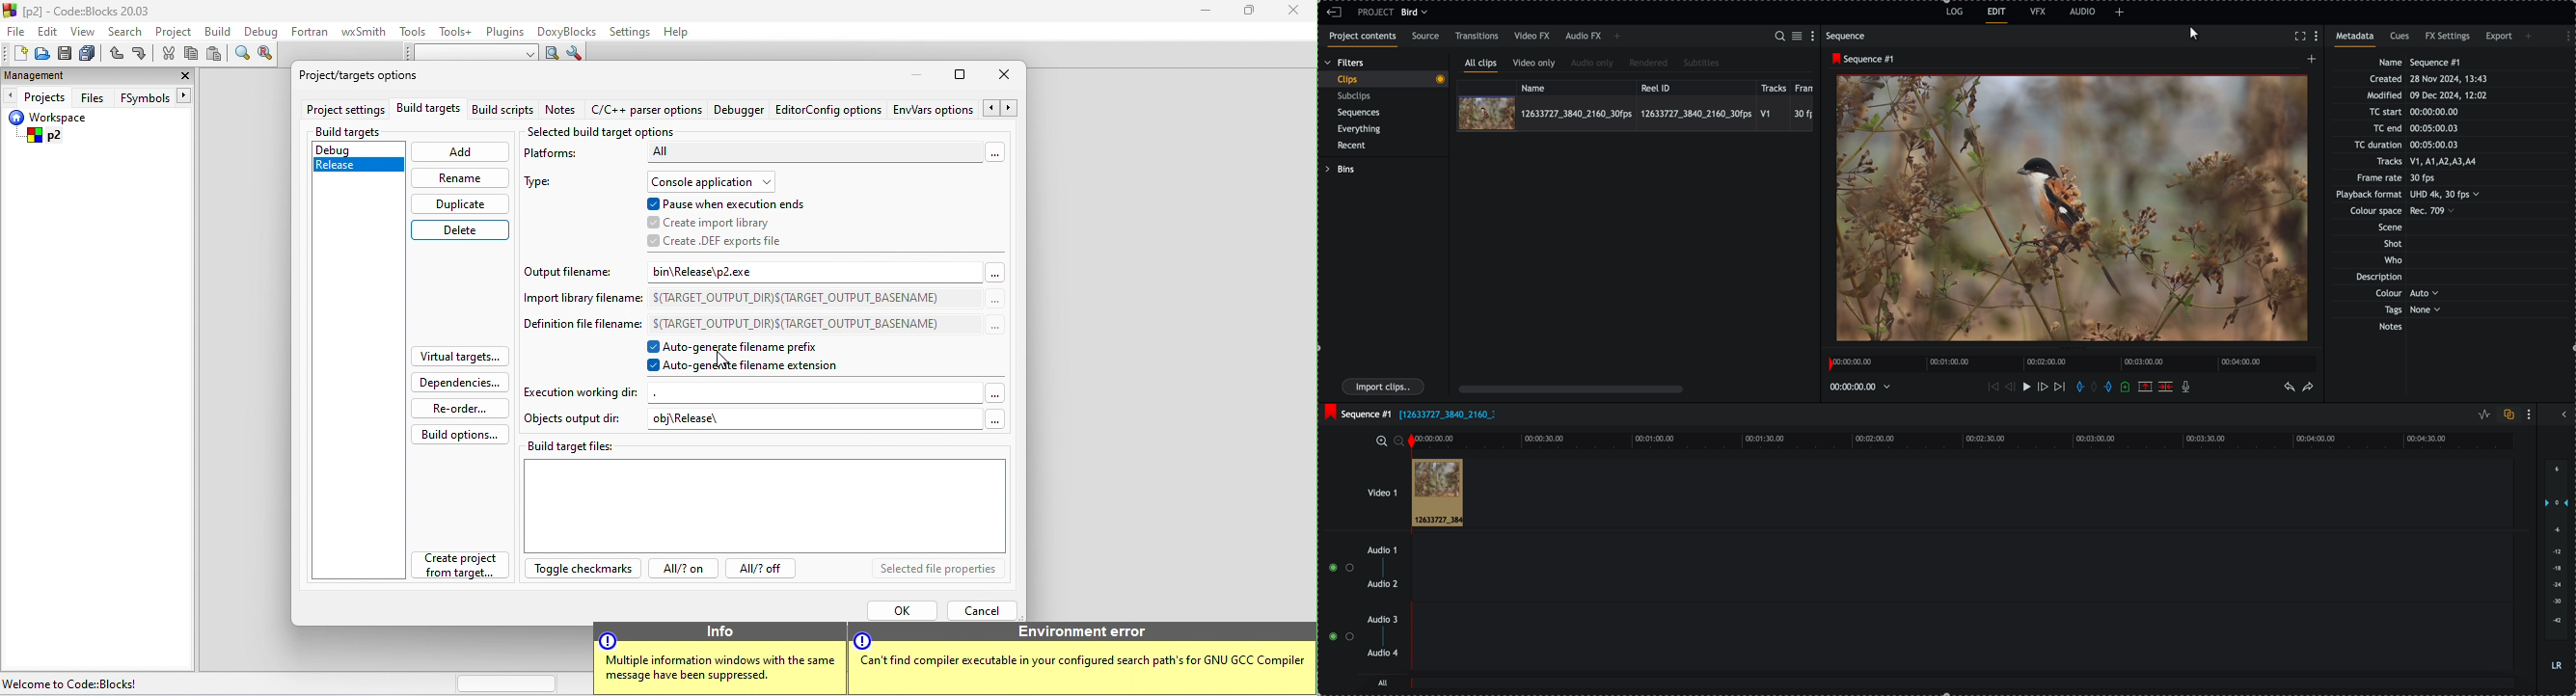 The width and height of the screenshot is (2576, 700). I want to click on workspace p2, so click(61, 129).